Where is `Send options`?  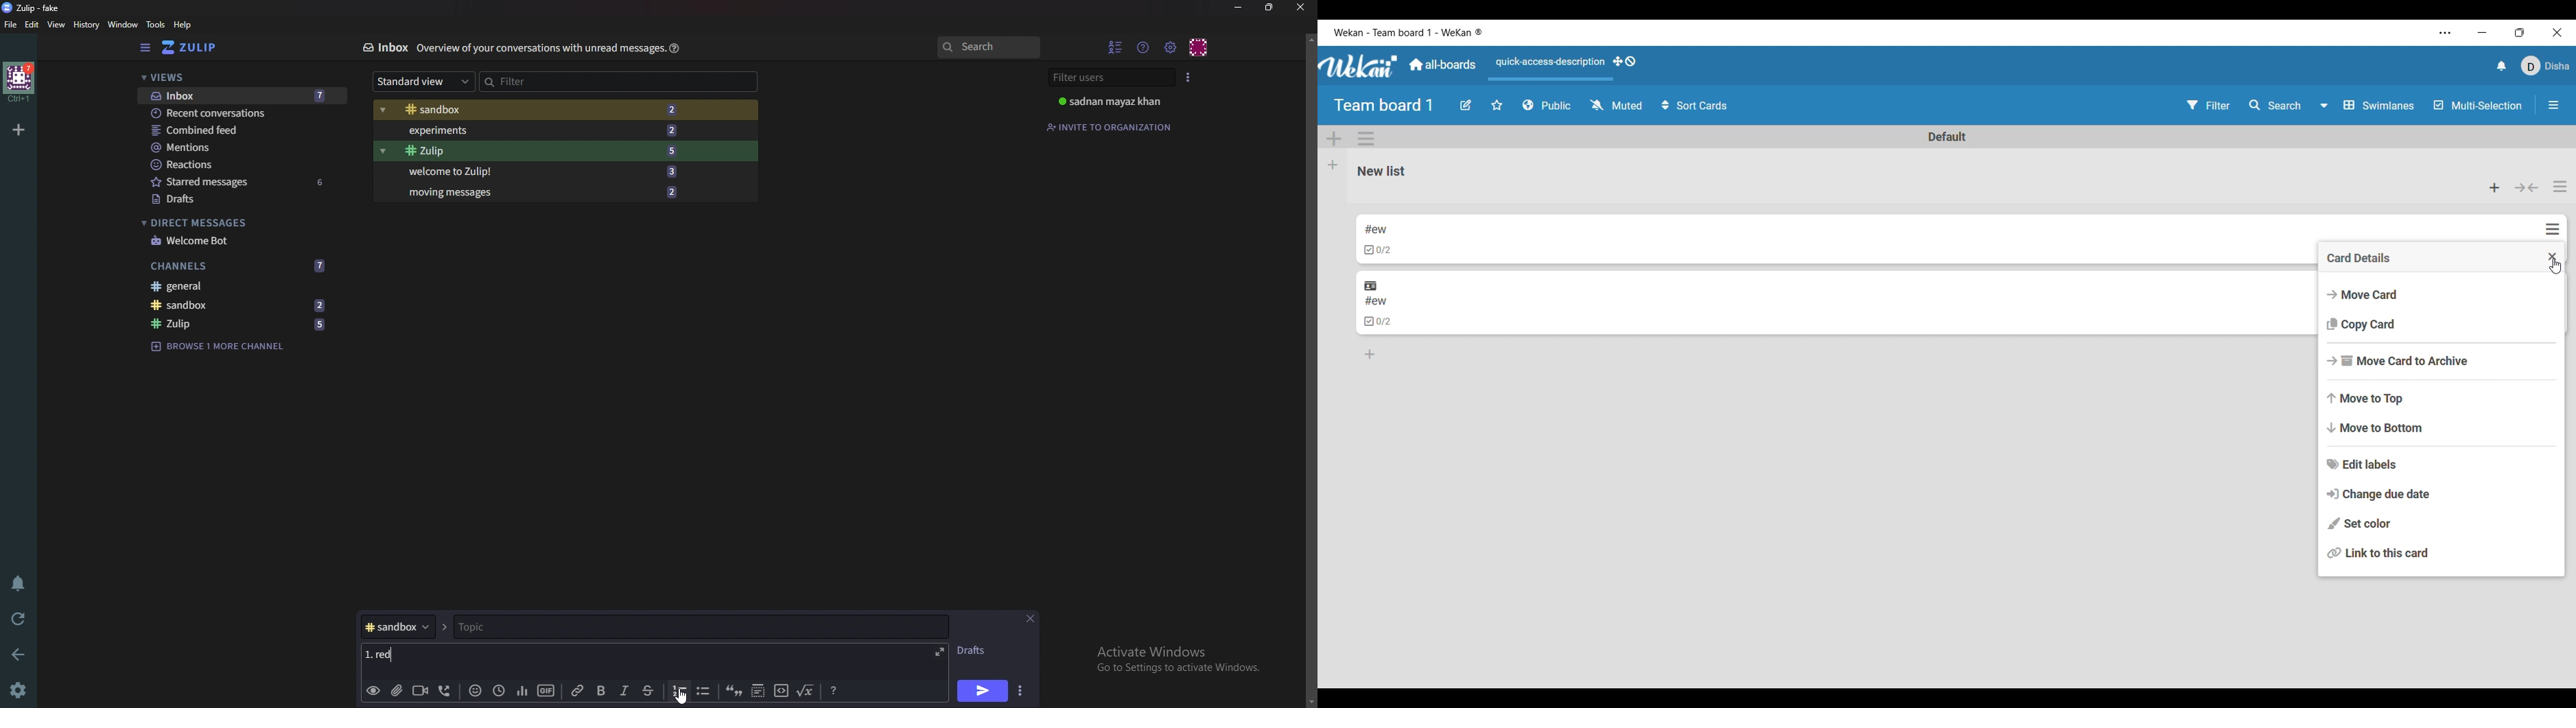 Send options is located at coordinates (1019, 692).